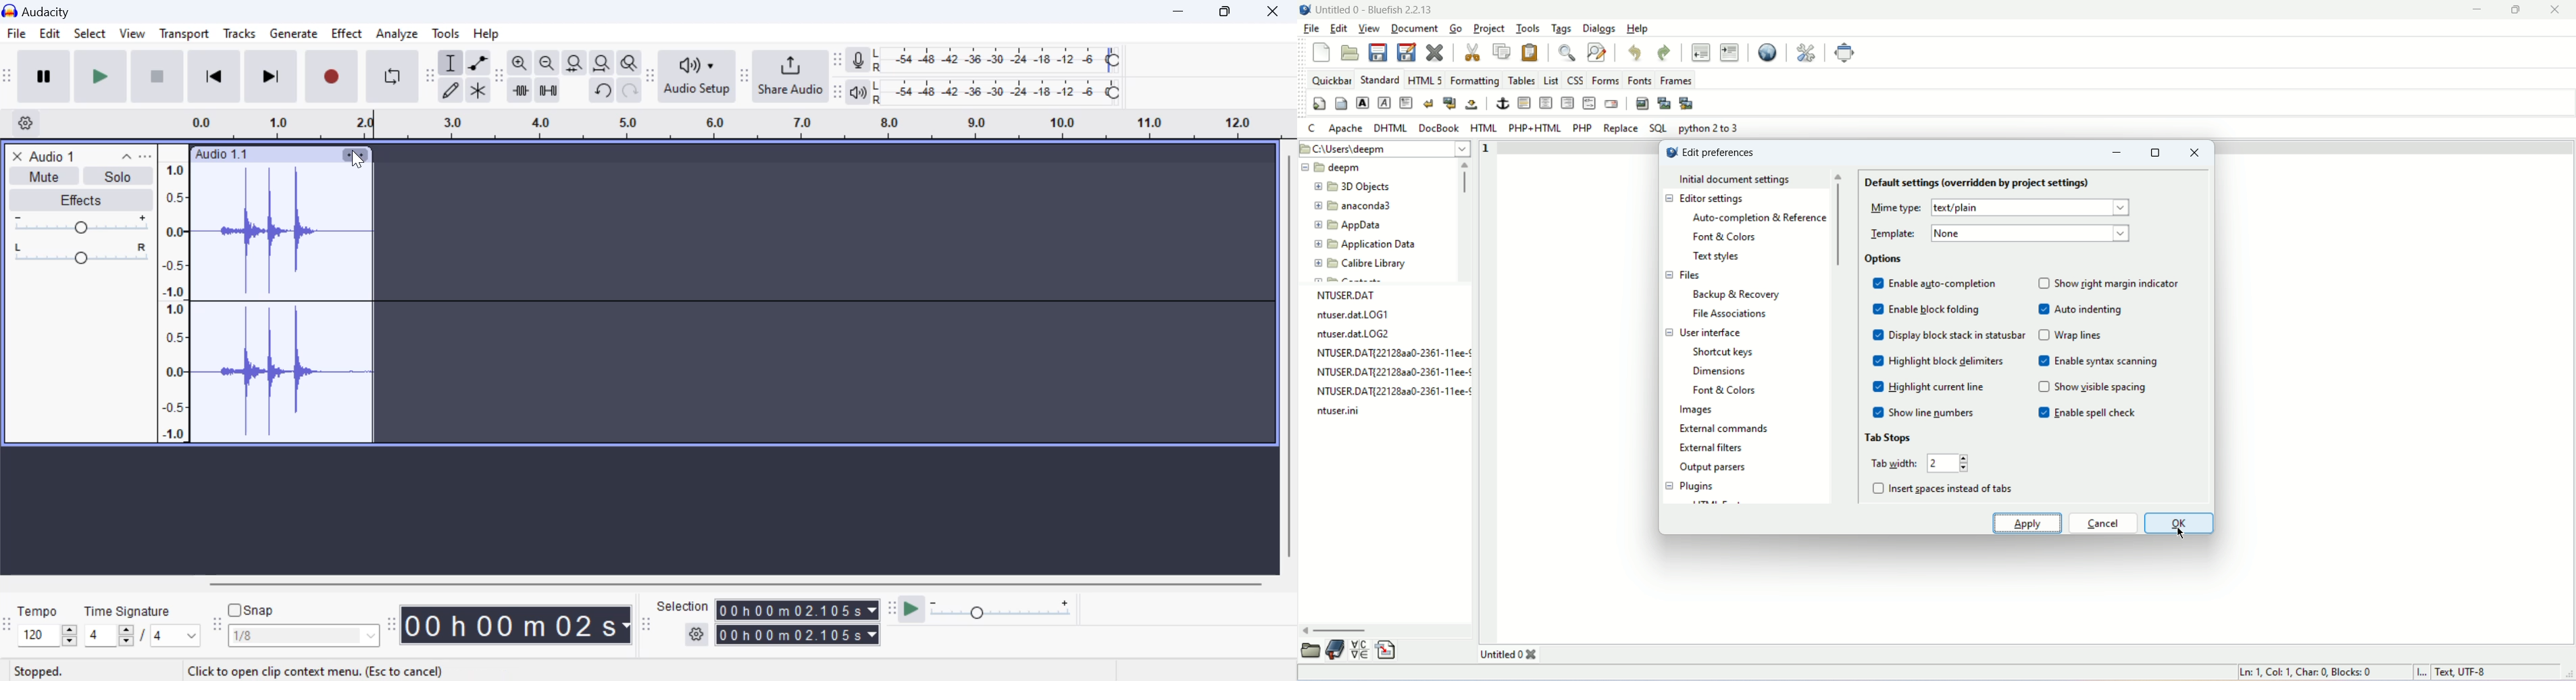 The height and width of the screenshot is (700, 2576). Describe the element at coordinates (101, 76) in the screenshot. I see `Play` at that location.